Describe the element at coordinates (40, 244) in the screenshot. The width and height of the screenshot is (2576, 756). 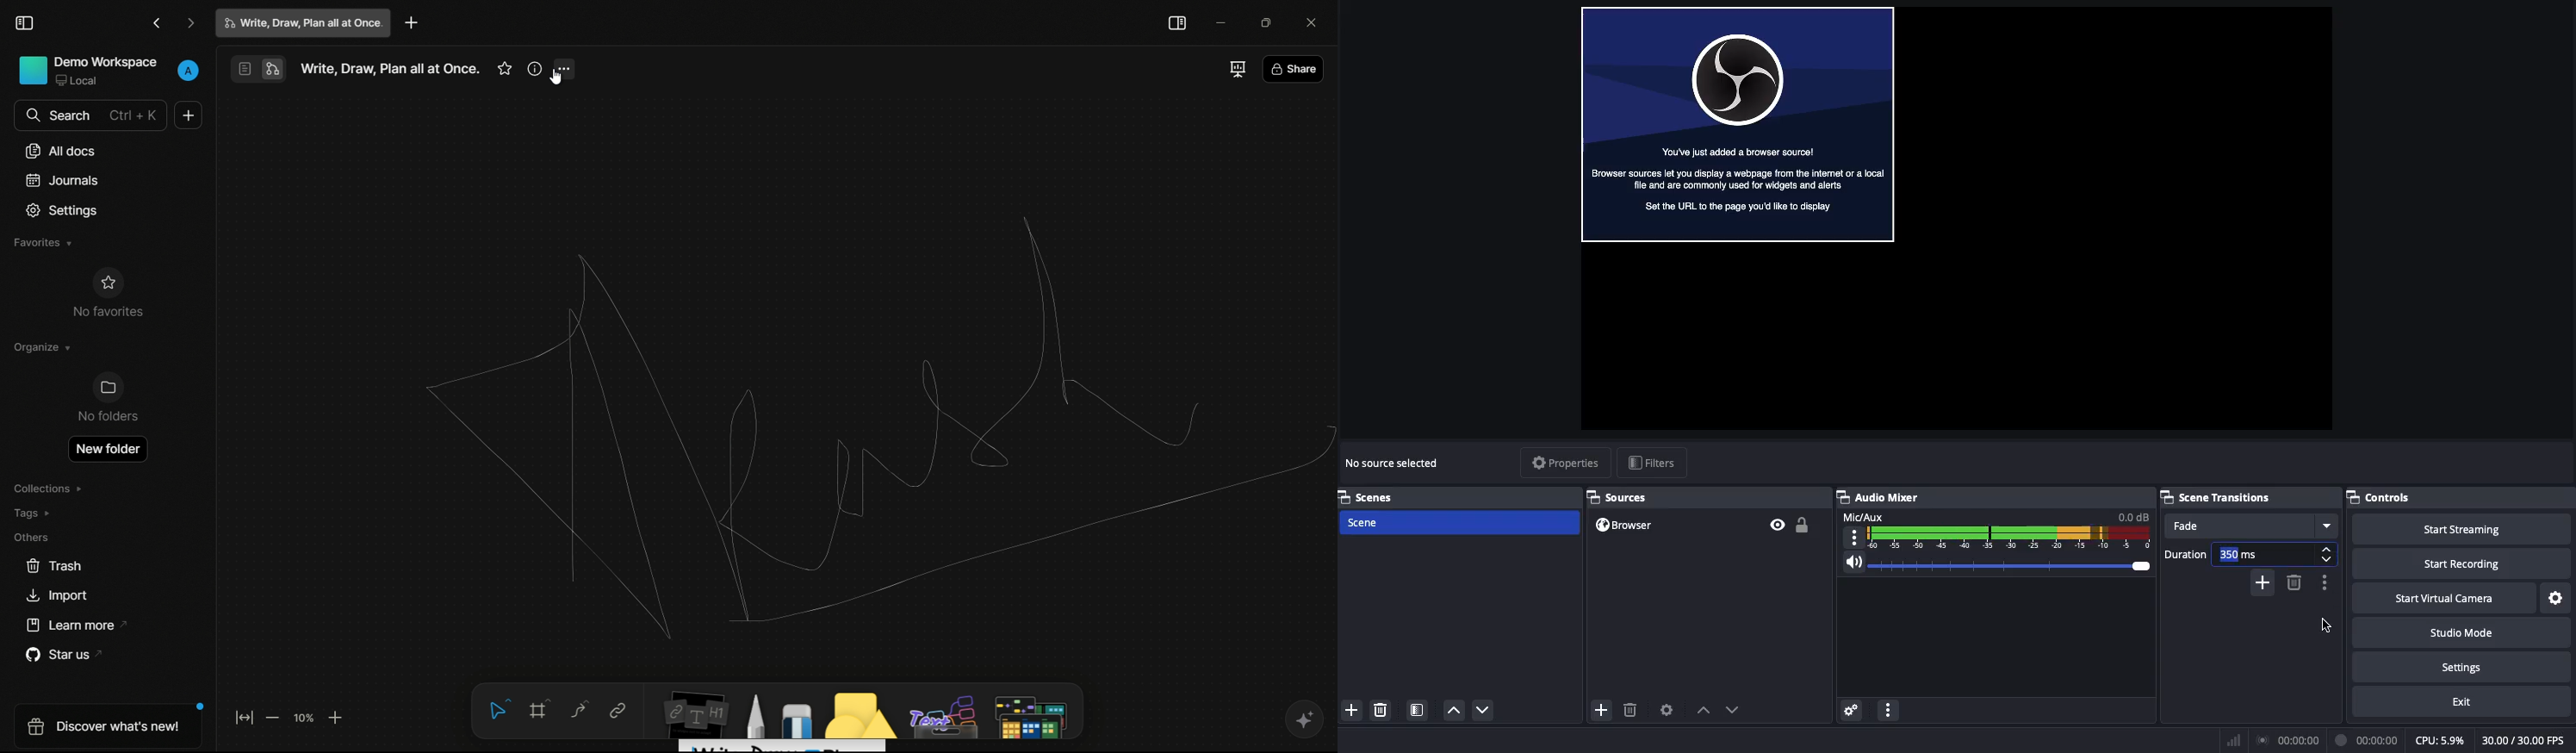
I see `favorites` at that location.